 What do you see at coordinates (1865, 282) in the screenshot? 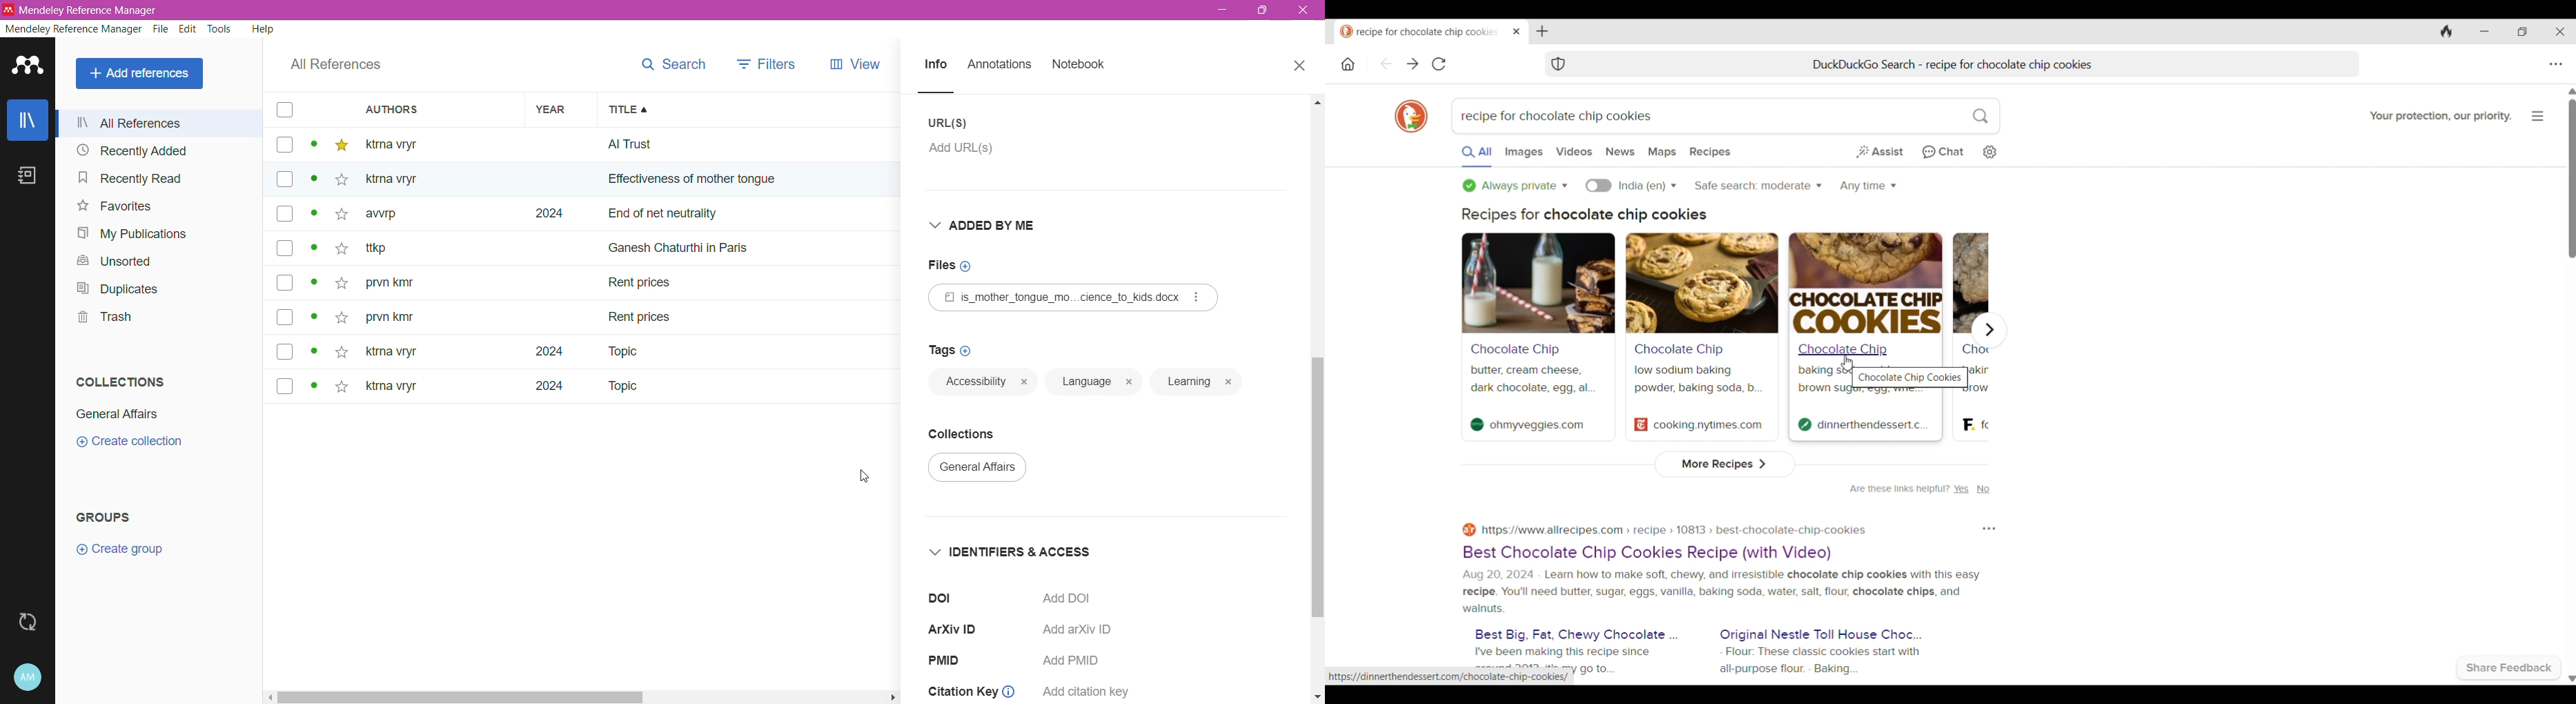
I see `Search result banner` at bounding box center [1865, 282].